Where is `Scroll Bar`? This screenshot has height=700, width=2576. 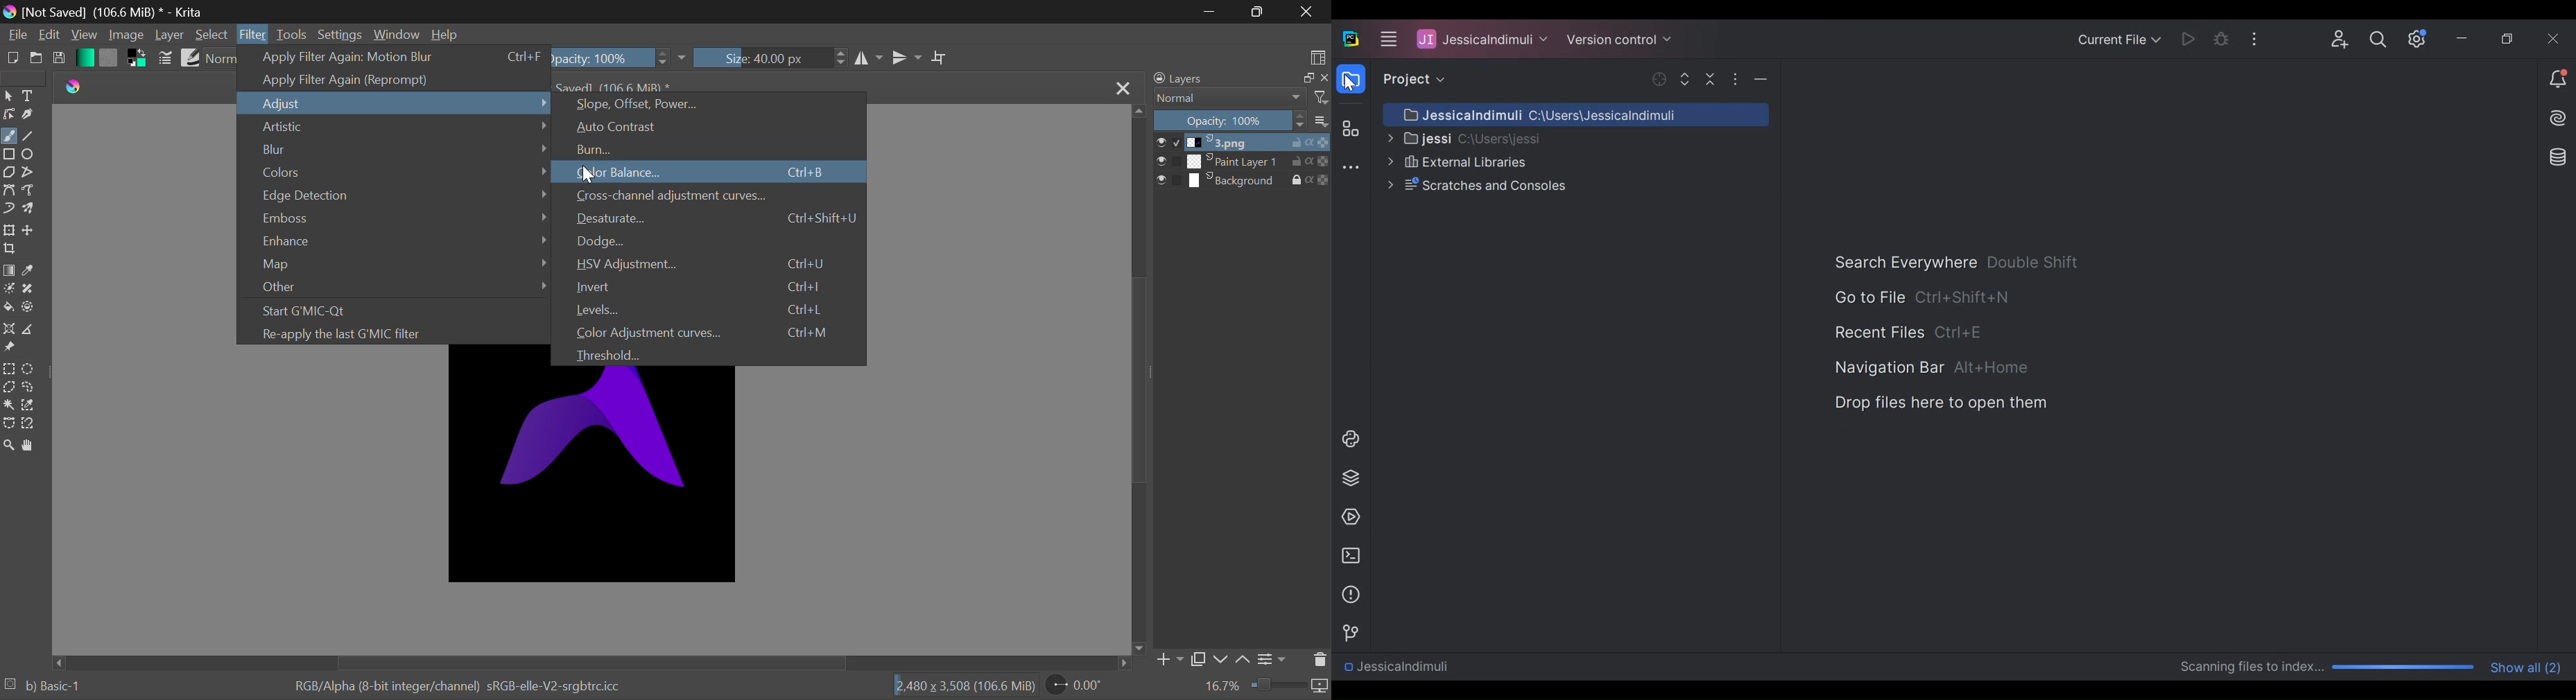
Scroll Bar is located at coordinates (598, 663).